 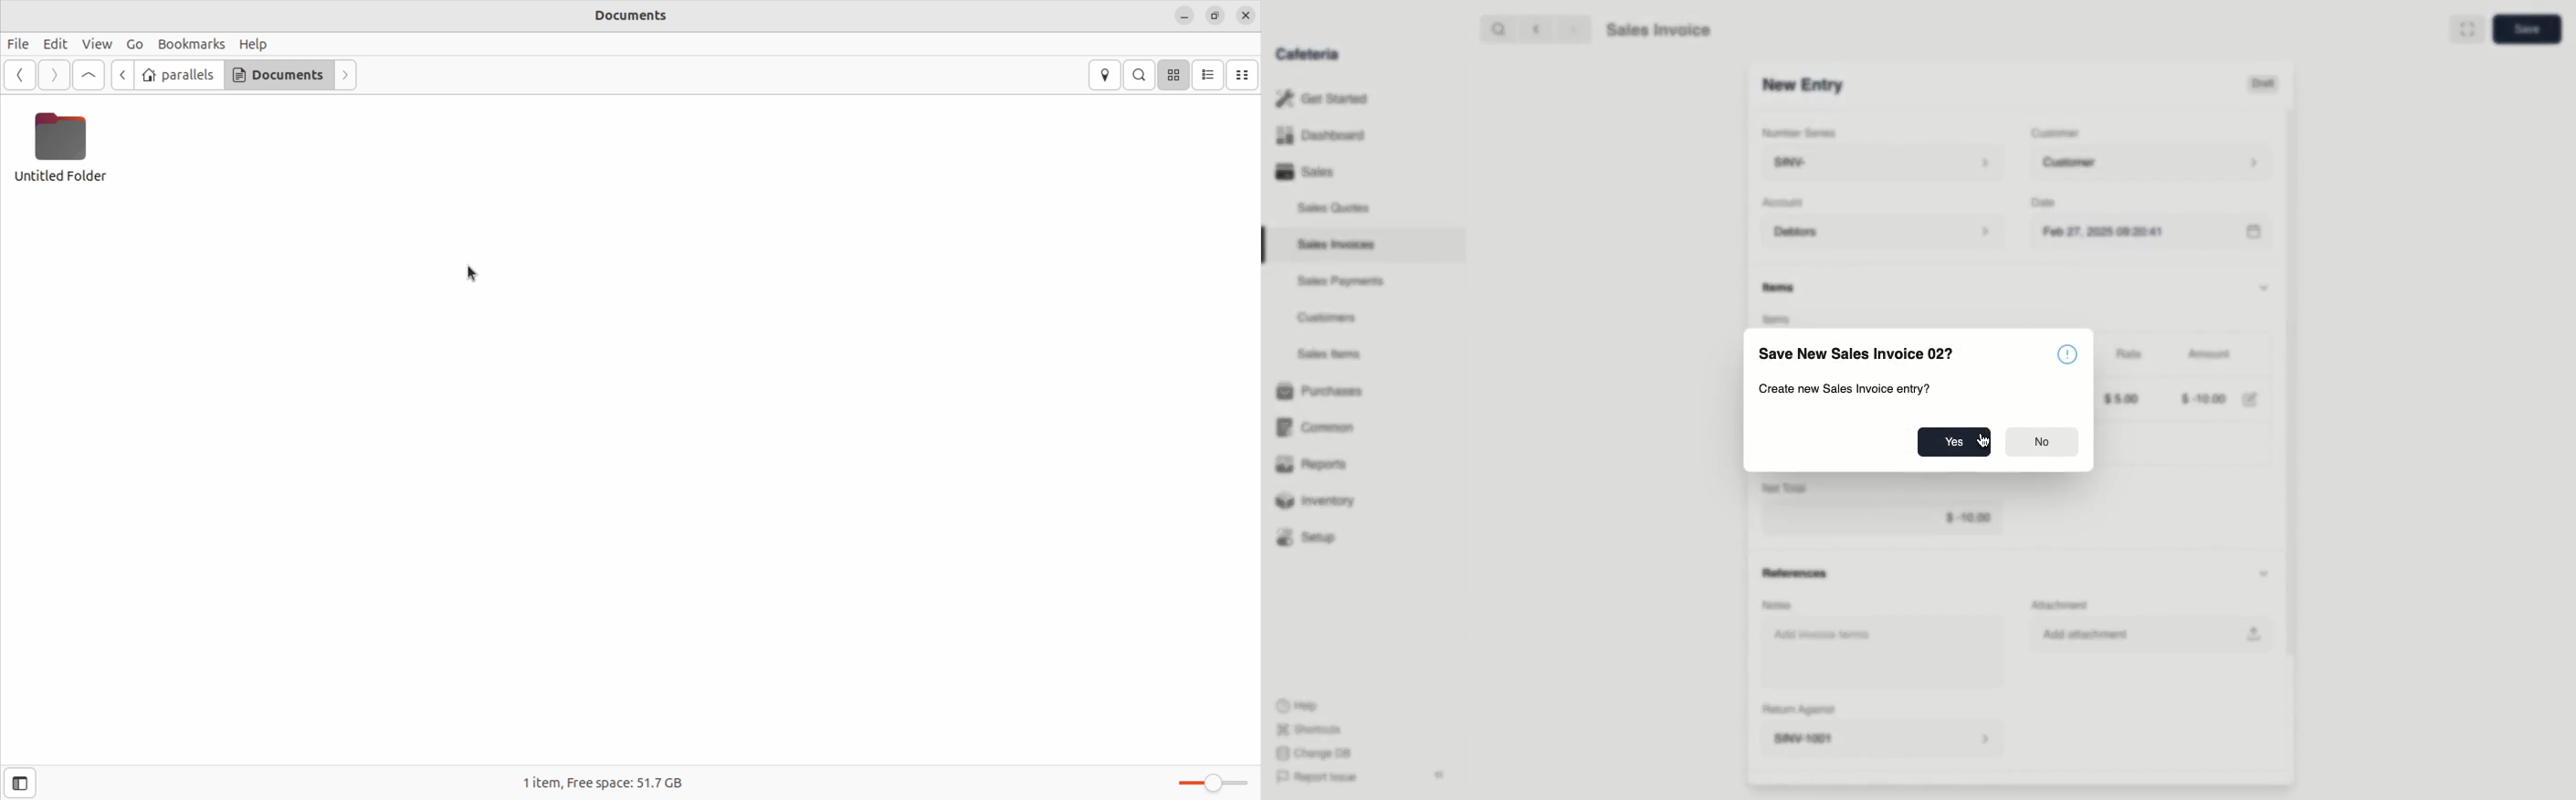 What do you see at coordinates (178, 74) in the screenshot?
I see `parallels` at bounding box center [178, 74].